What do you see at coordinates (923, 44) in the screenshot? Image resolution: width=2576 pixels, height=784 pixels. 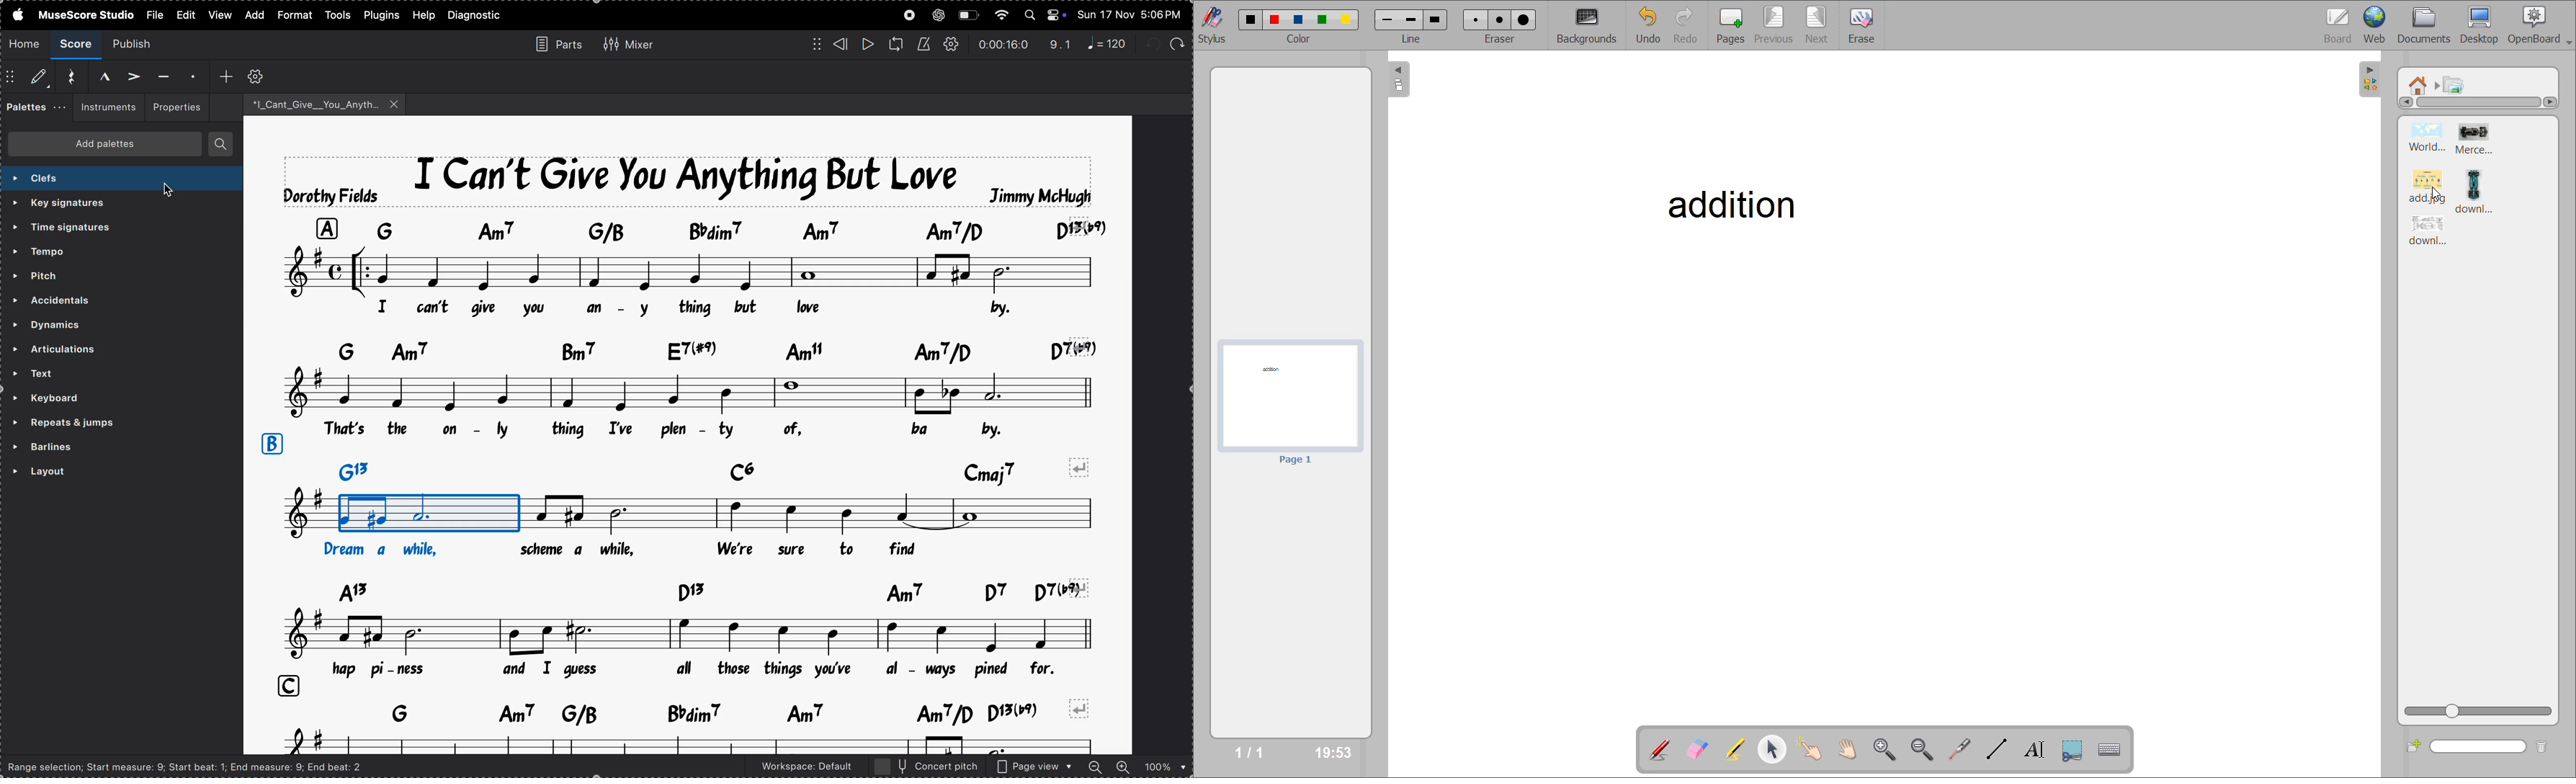 I see `metronome` at bounding box center [923, 44].